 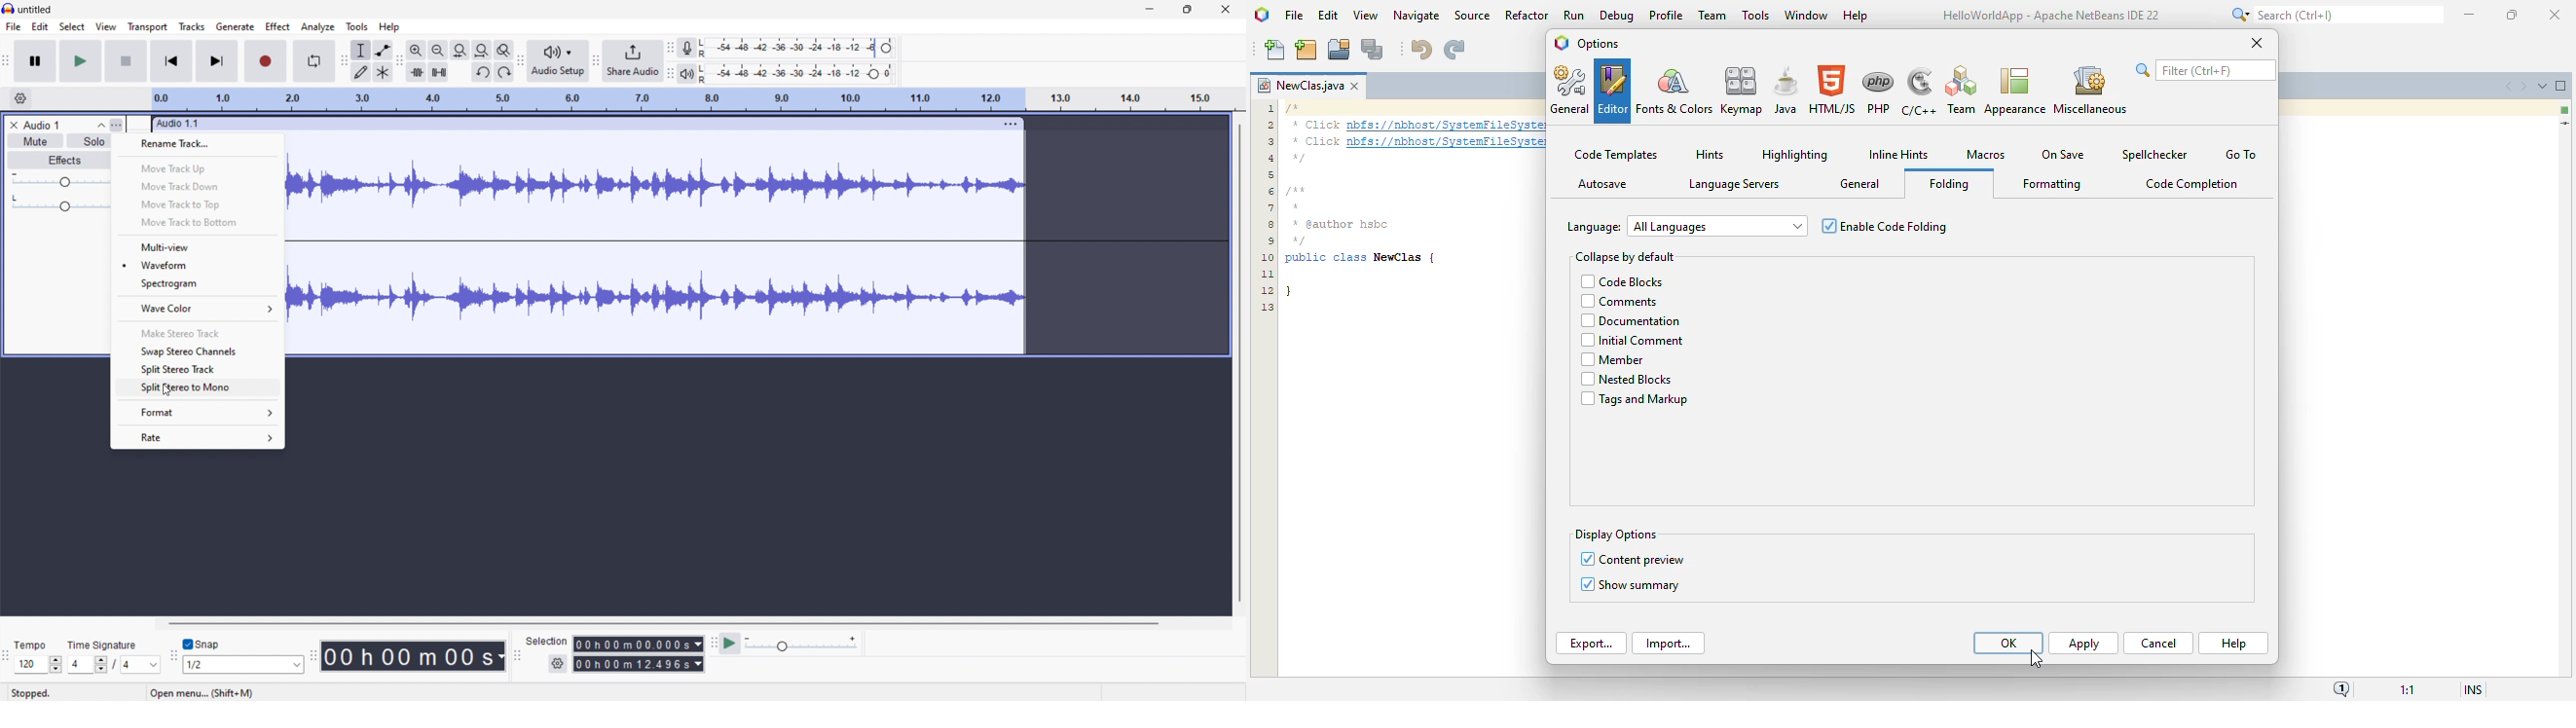 What do you see at coordinates (416, 50) in the screenshot?
I see `zoom in` at bounding box center [416, 50].